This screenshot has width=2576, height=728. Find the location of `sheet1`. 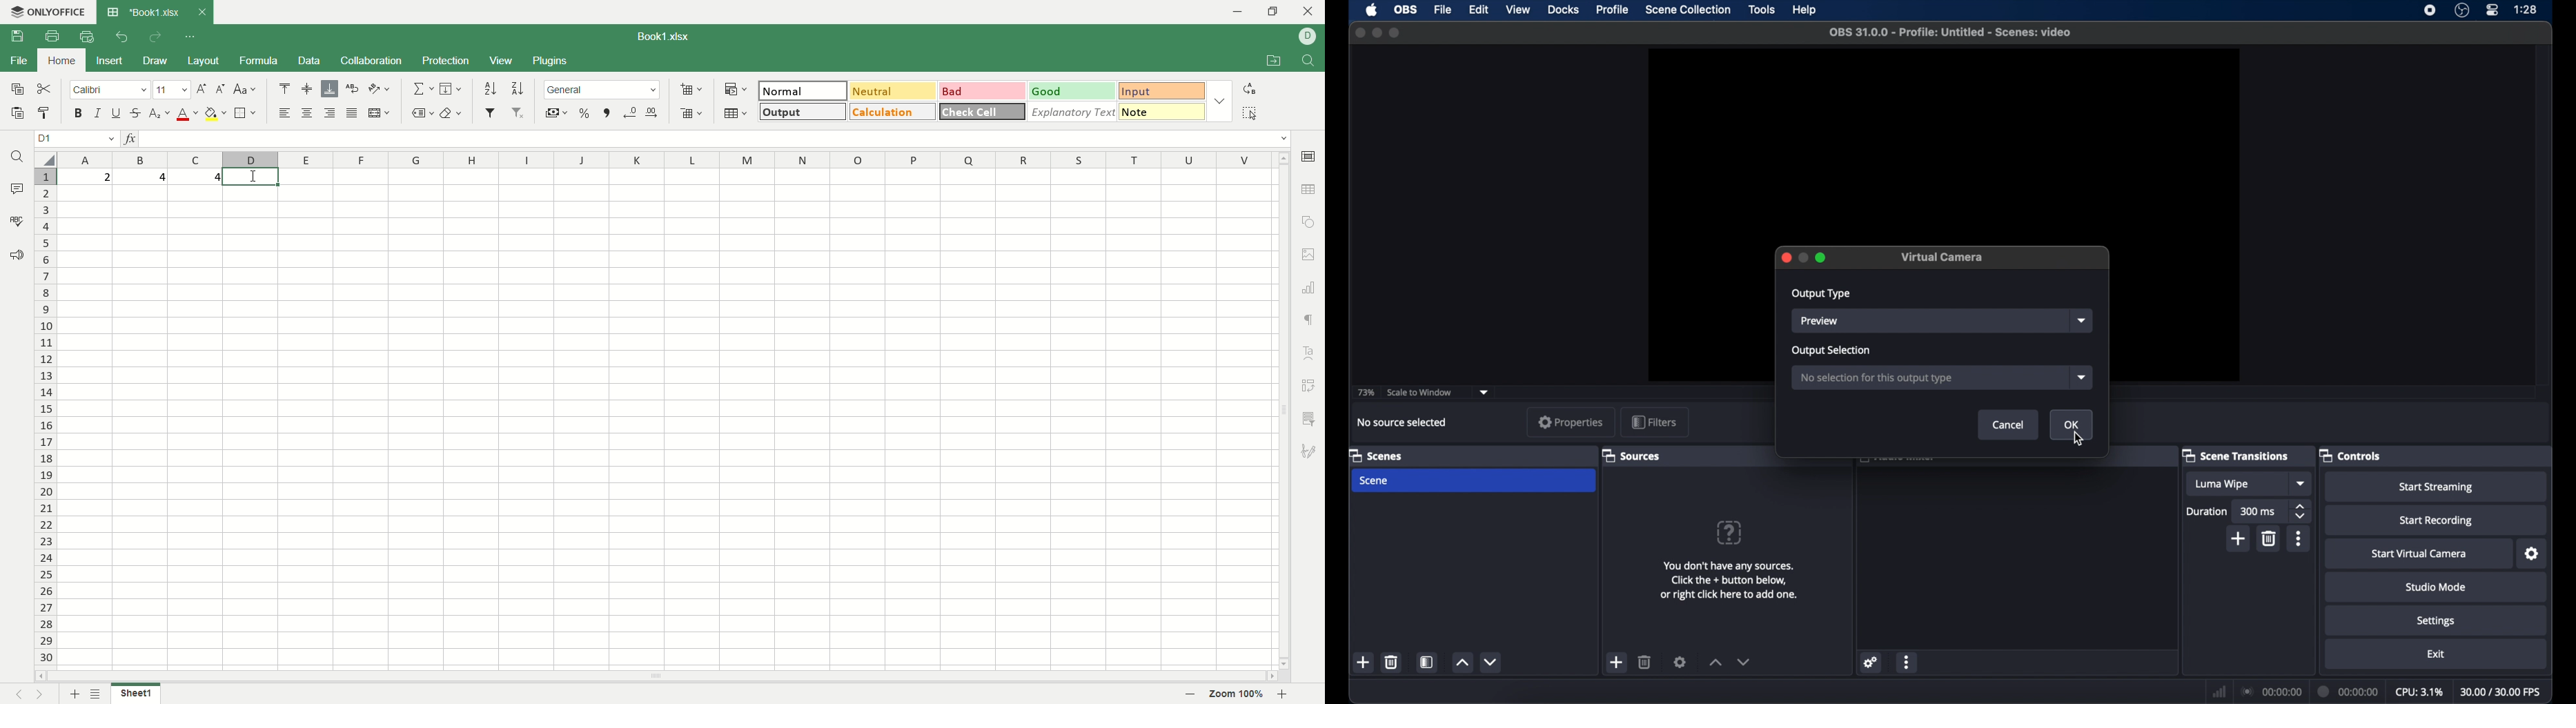

sheet1 is located at coordinates (135, 693).